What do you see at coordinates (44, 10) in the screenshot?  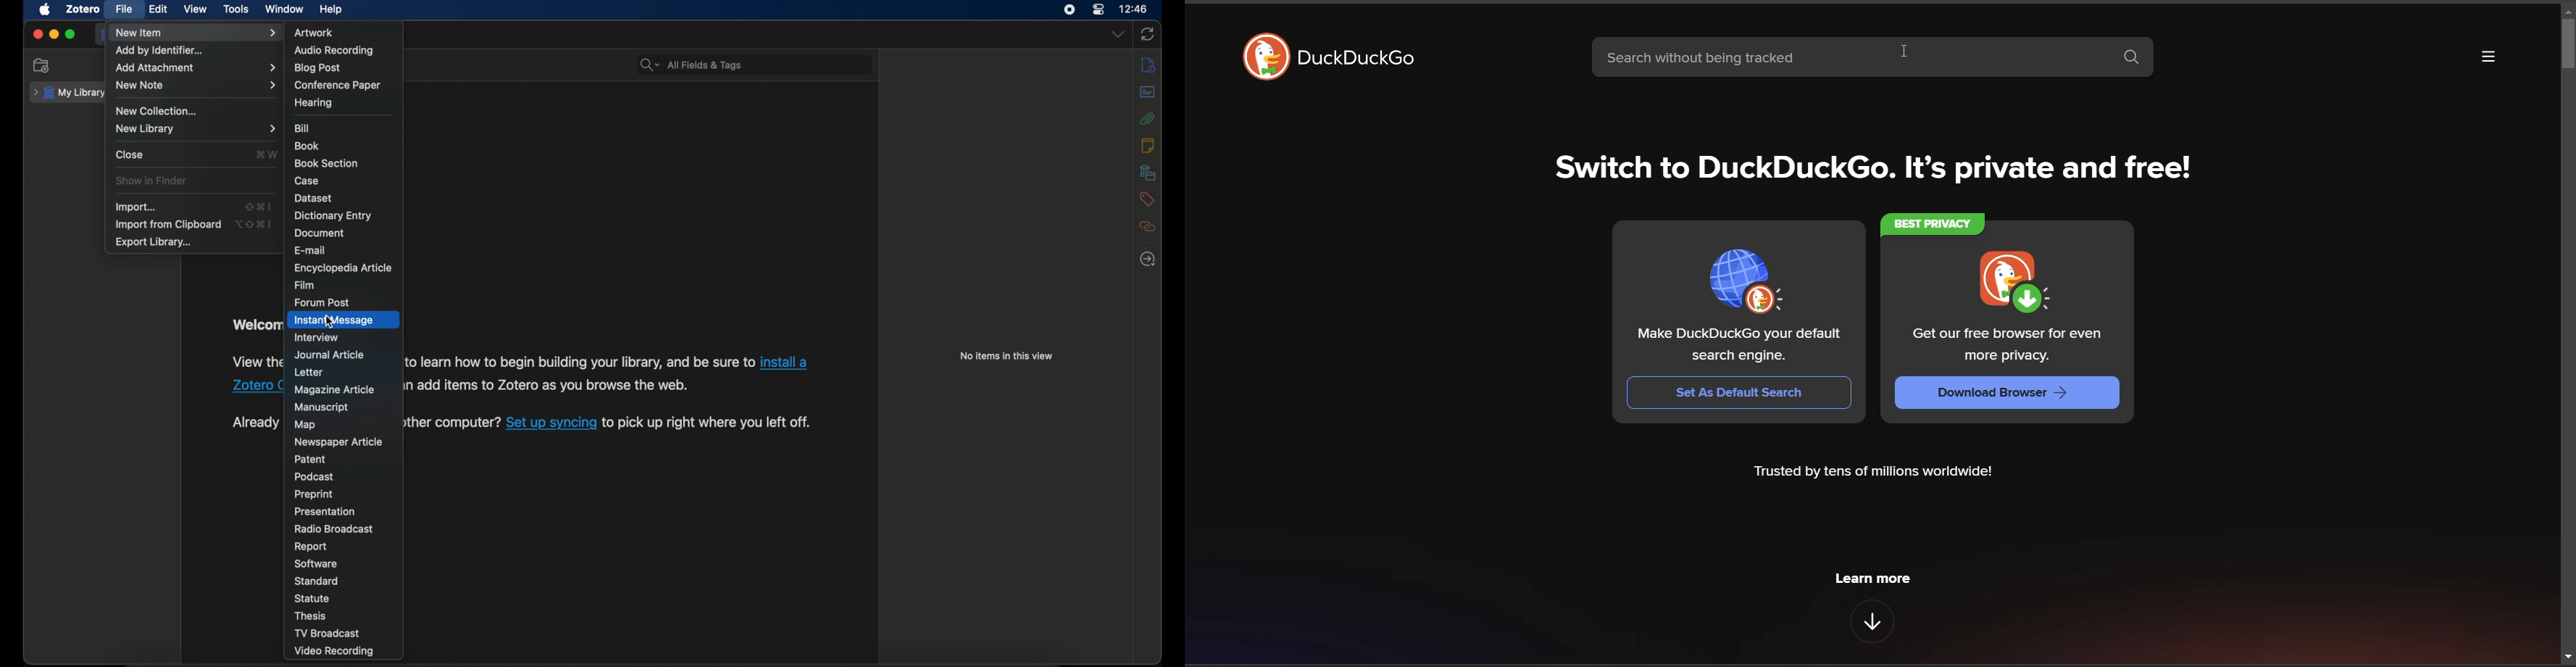 I see `apple` at bounding box center [44, 10].